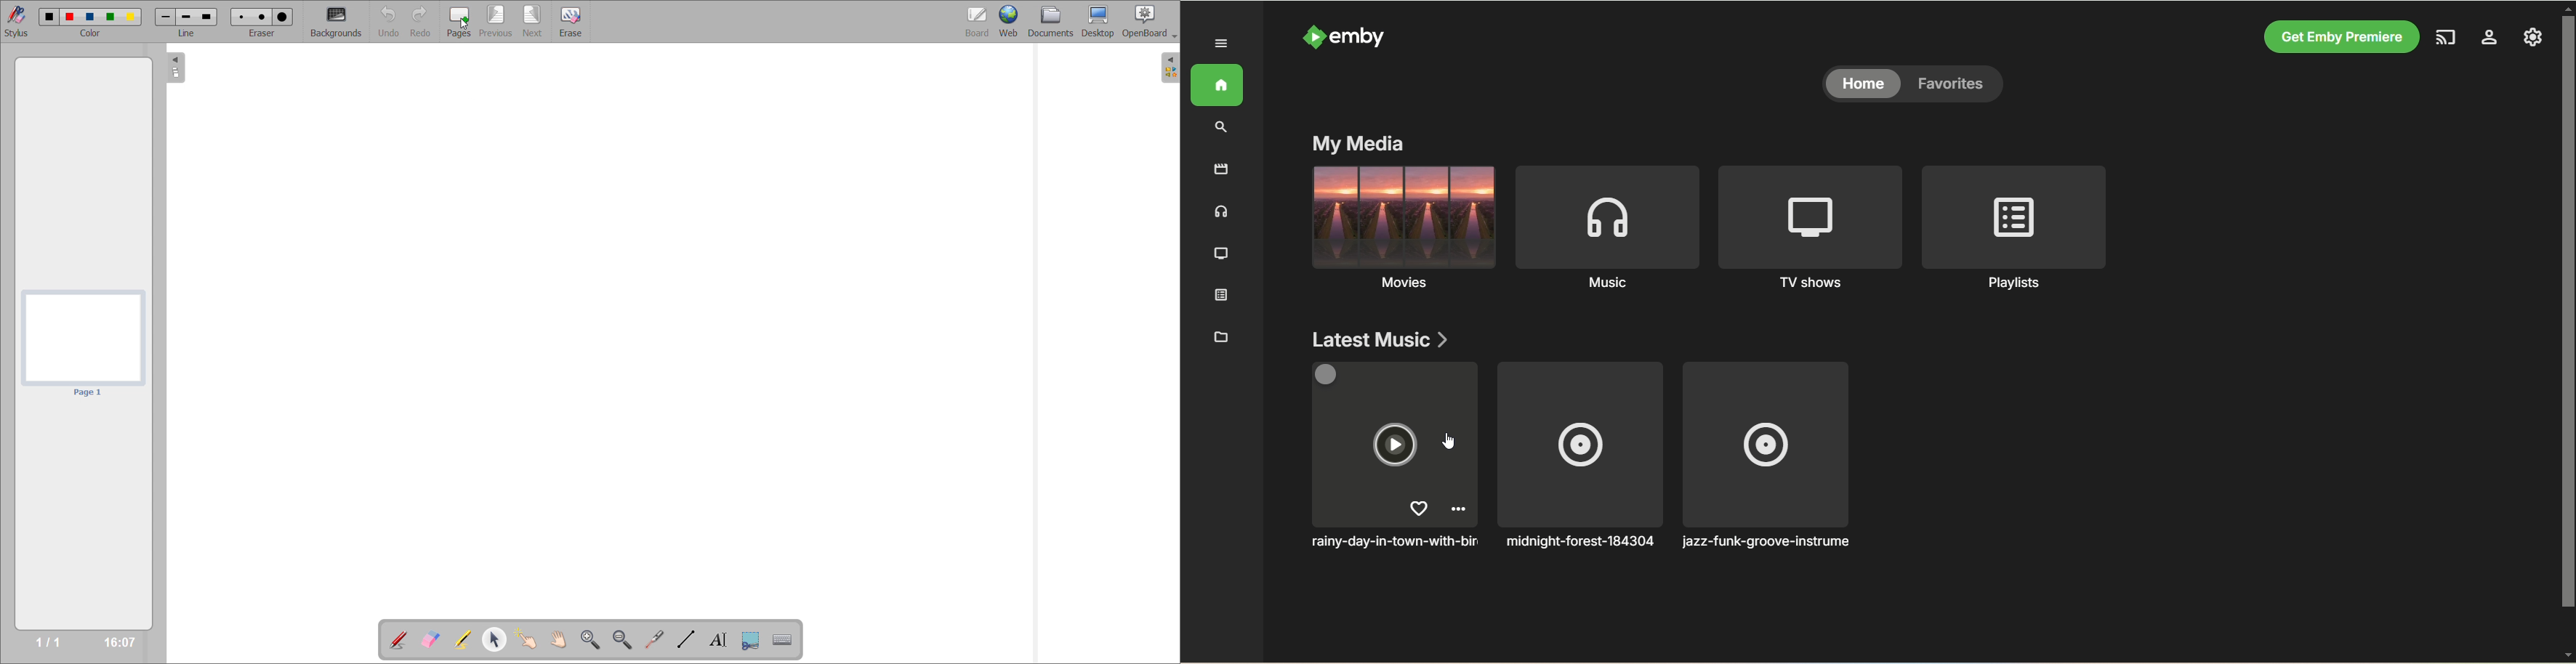 The width and height of the screenshot is (2576, 672). Describe the element at coordinates (91, 22) in the screenshot. I see `color` at that location.